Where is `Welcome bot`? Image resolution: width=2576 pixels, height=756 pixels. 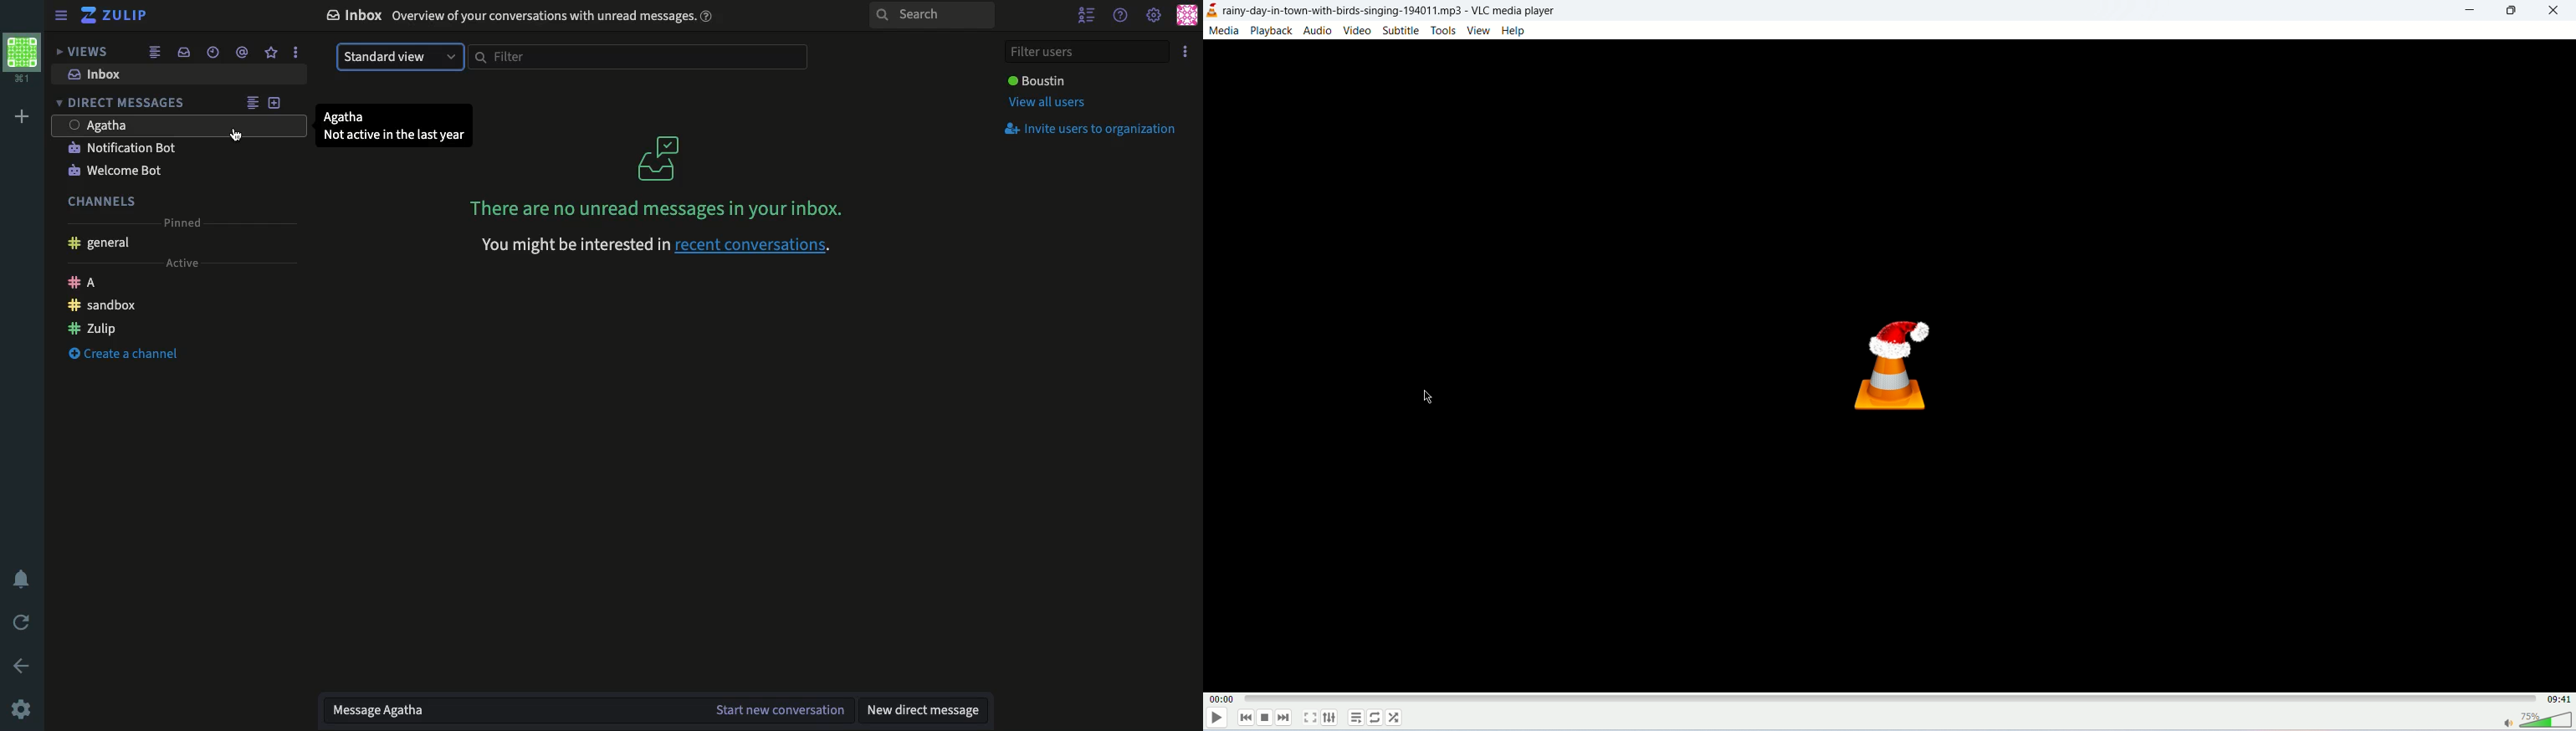 Welcome bot is located at coordinates (115, 171).